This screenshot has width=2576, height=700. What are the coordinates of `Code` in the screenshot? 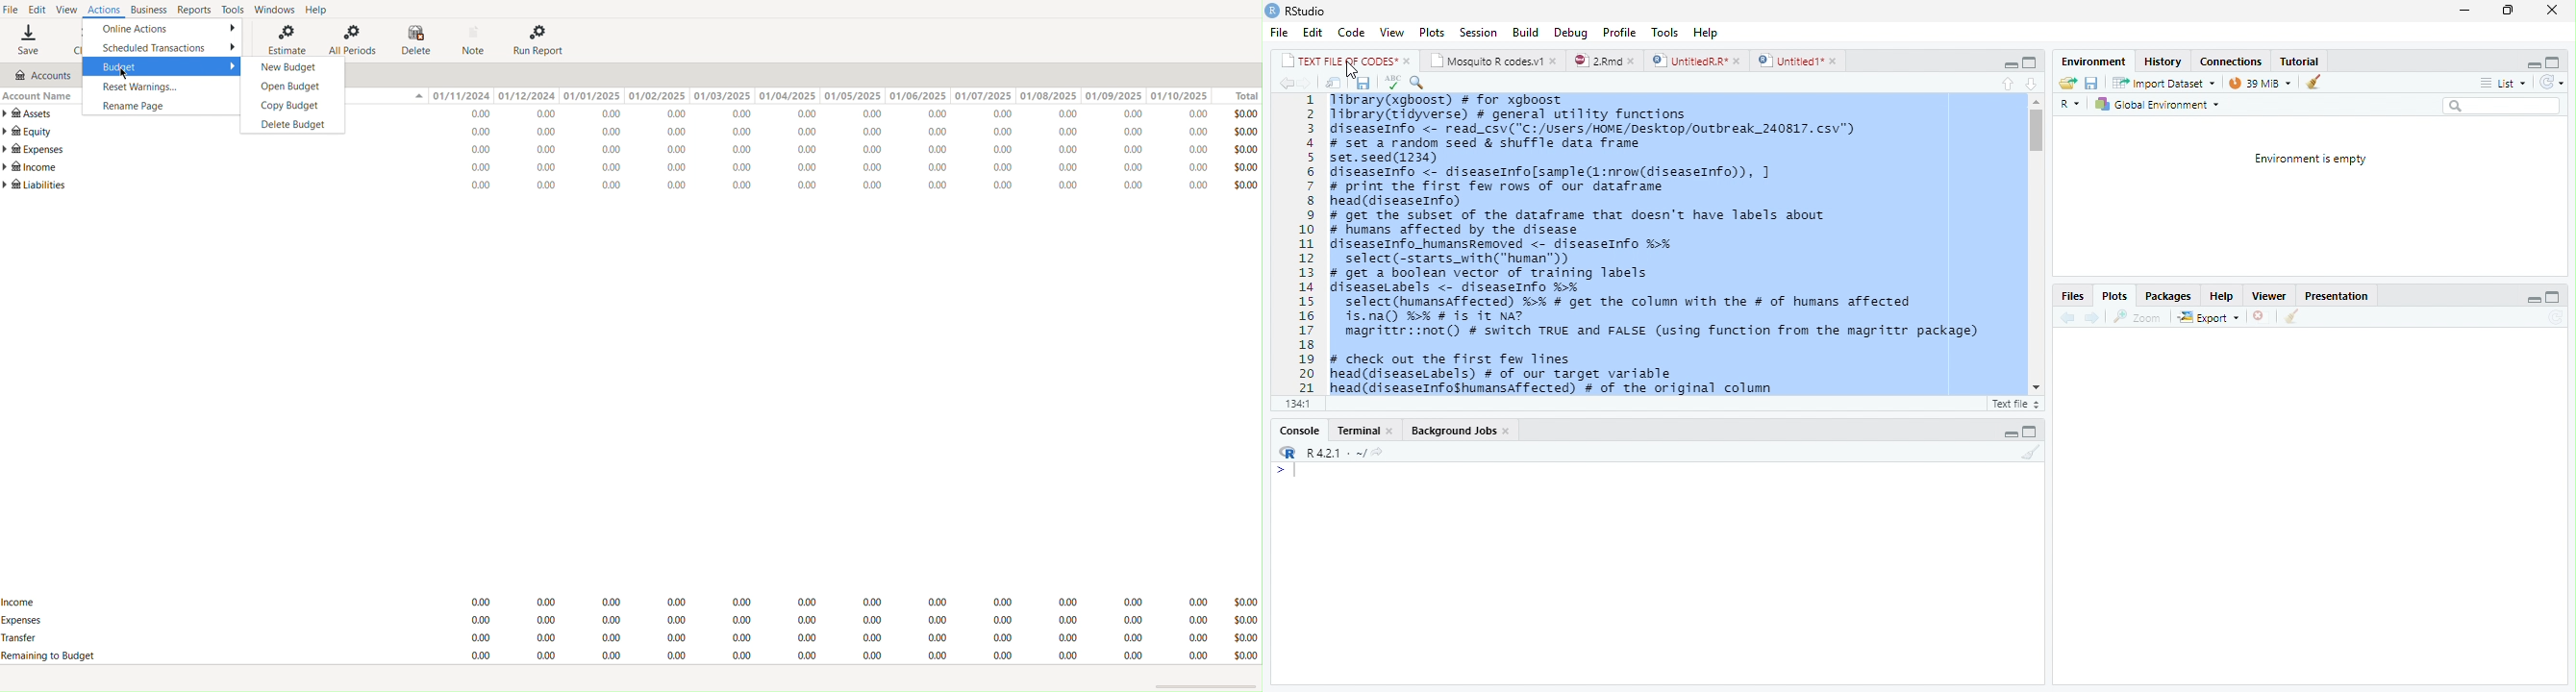 It's located at (1349, 33).